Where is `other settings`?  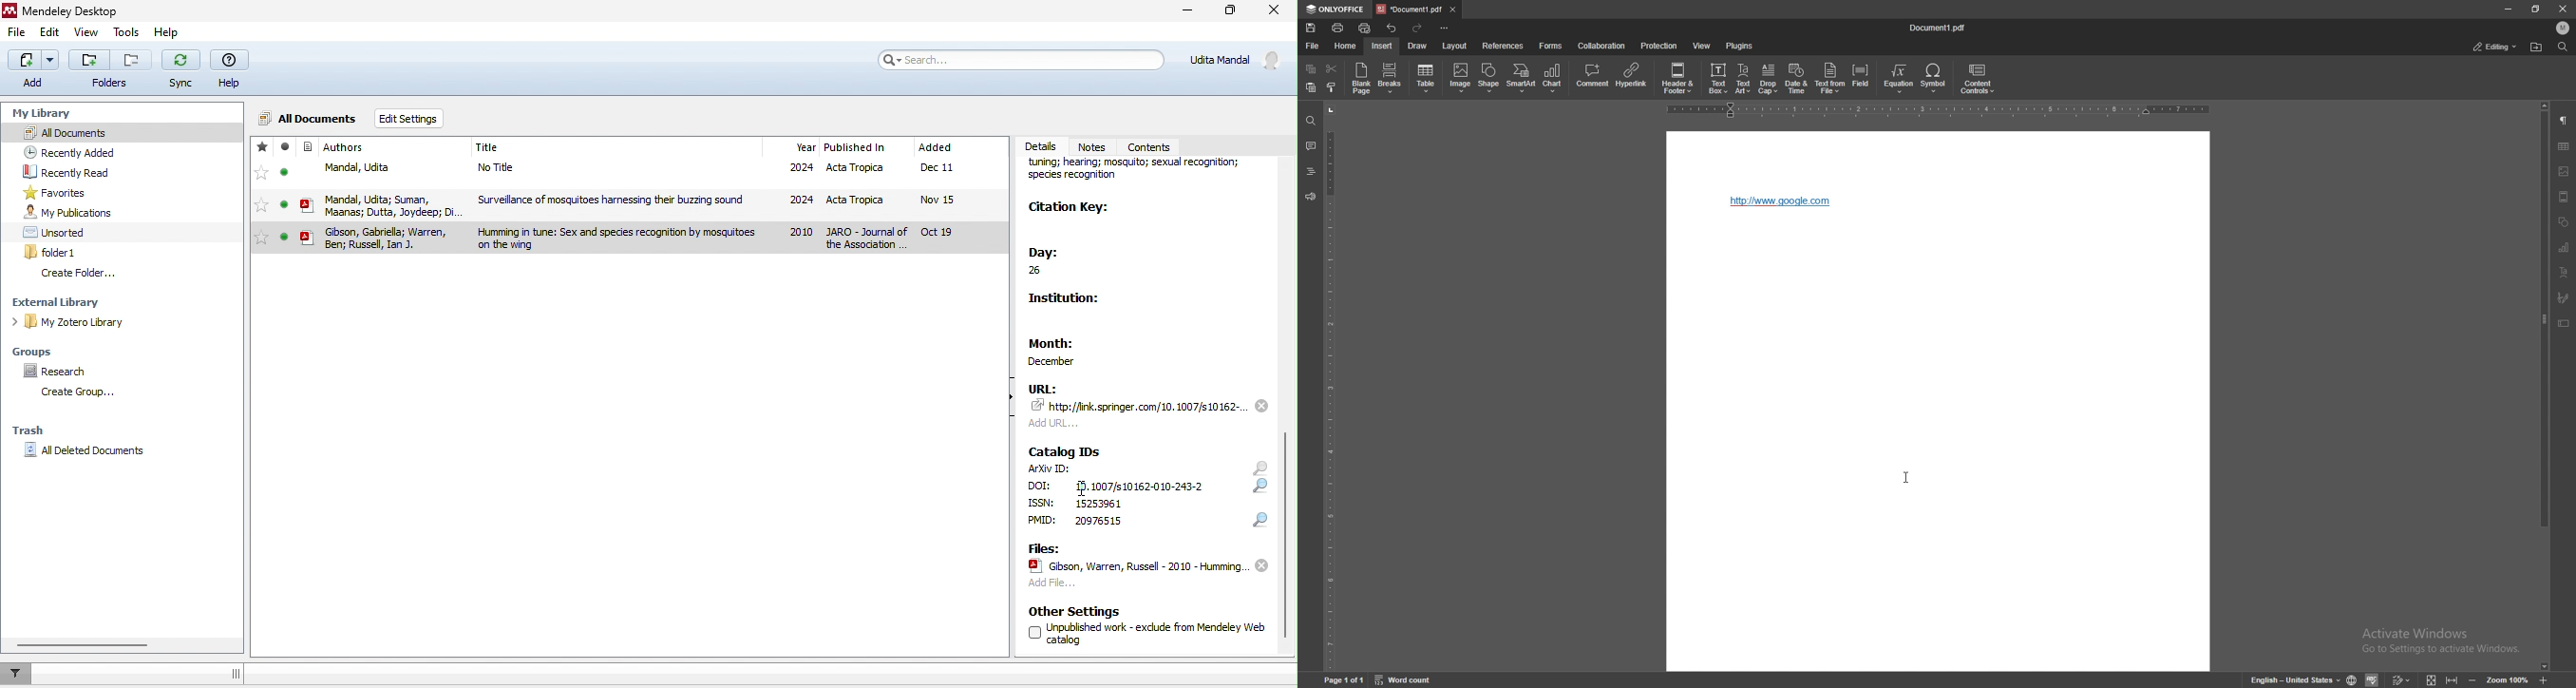 other settings is located at coordinates (1076, 611).